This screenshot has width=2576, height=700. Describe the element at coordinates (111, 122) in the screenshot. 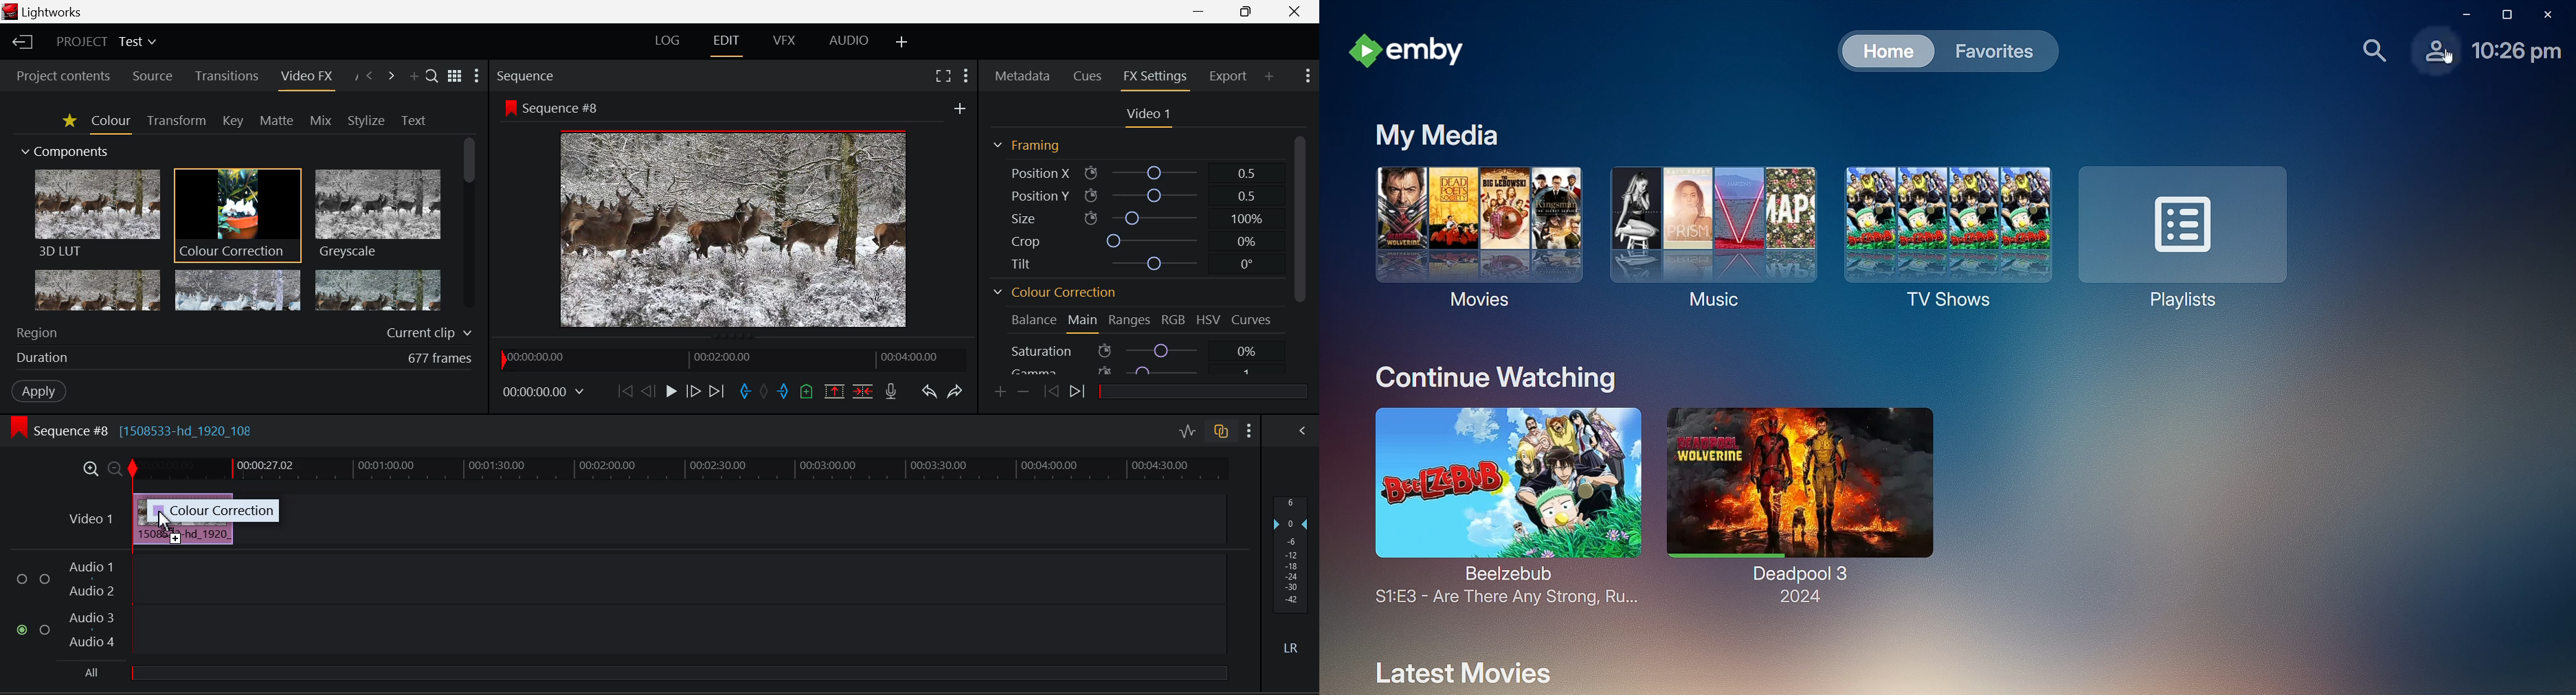

I see `Colour Tab Open` at that location.